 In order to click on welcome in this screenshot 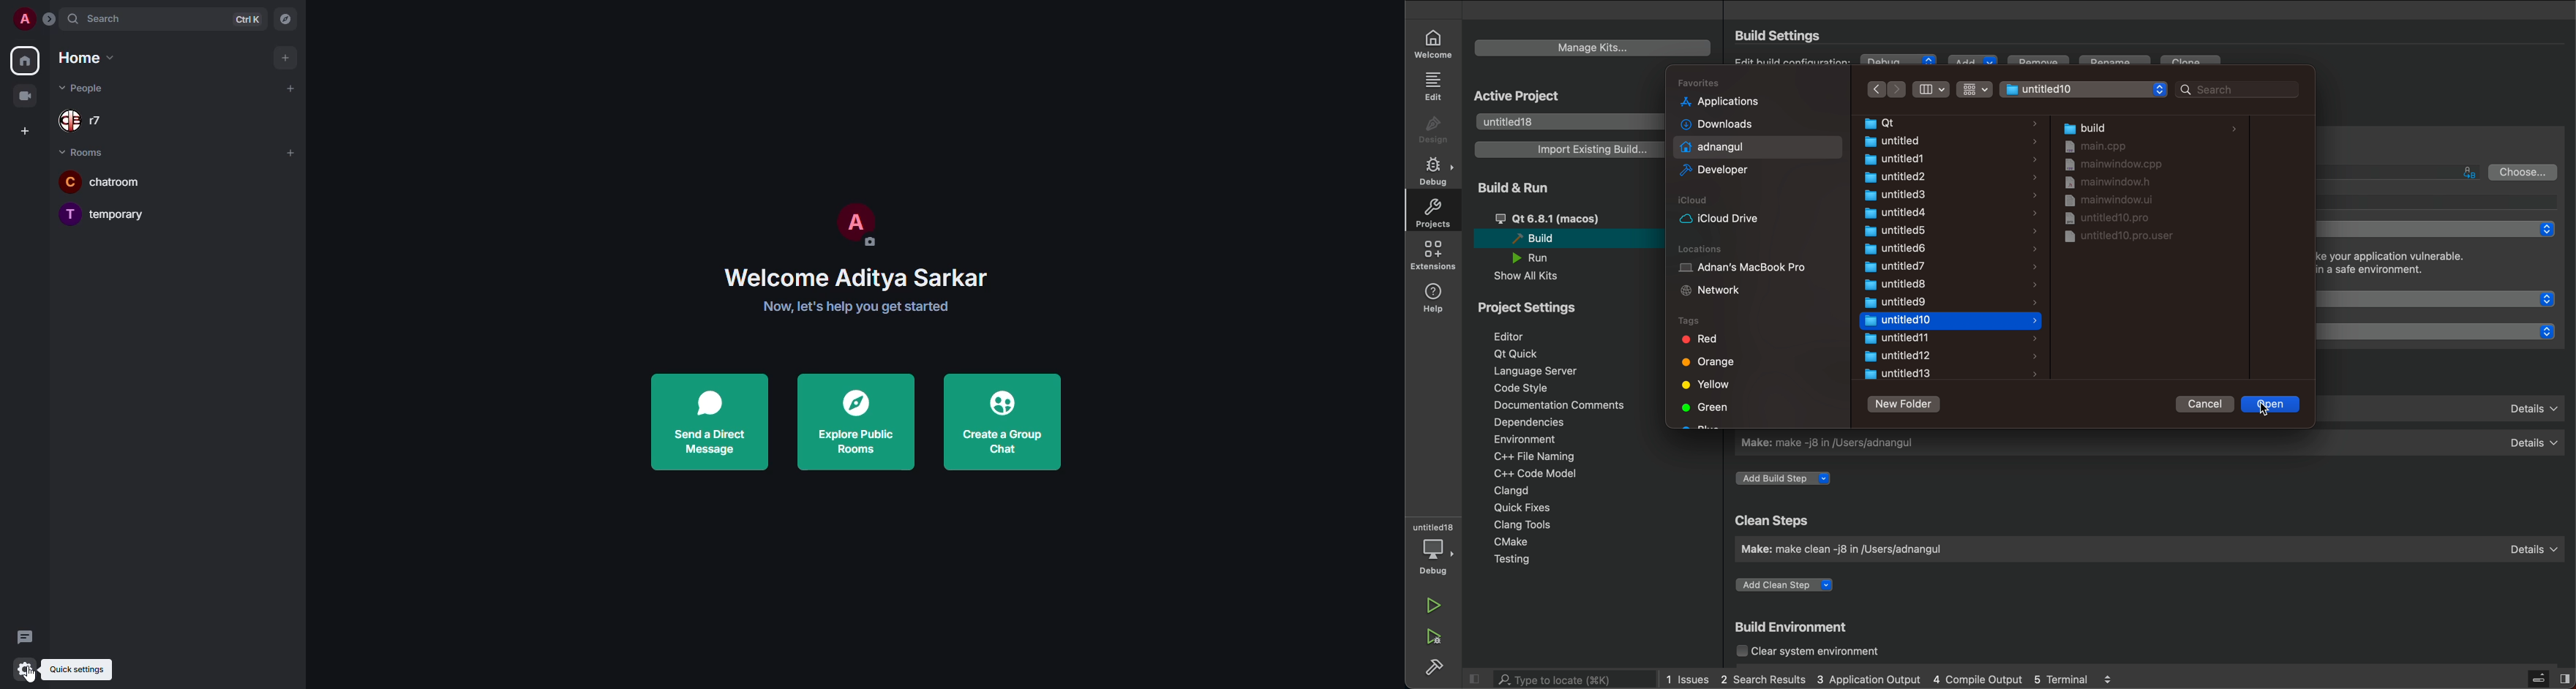, I will do `click(855, 279)`.